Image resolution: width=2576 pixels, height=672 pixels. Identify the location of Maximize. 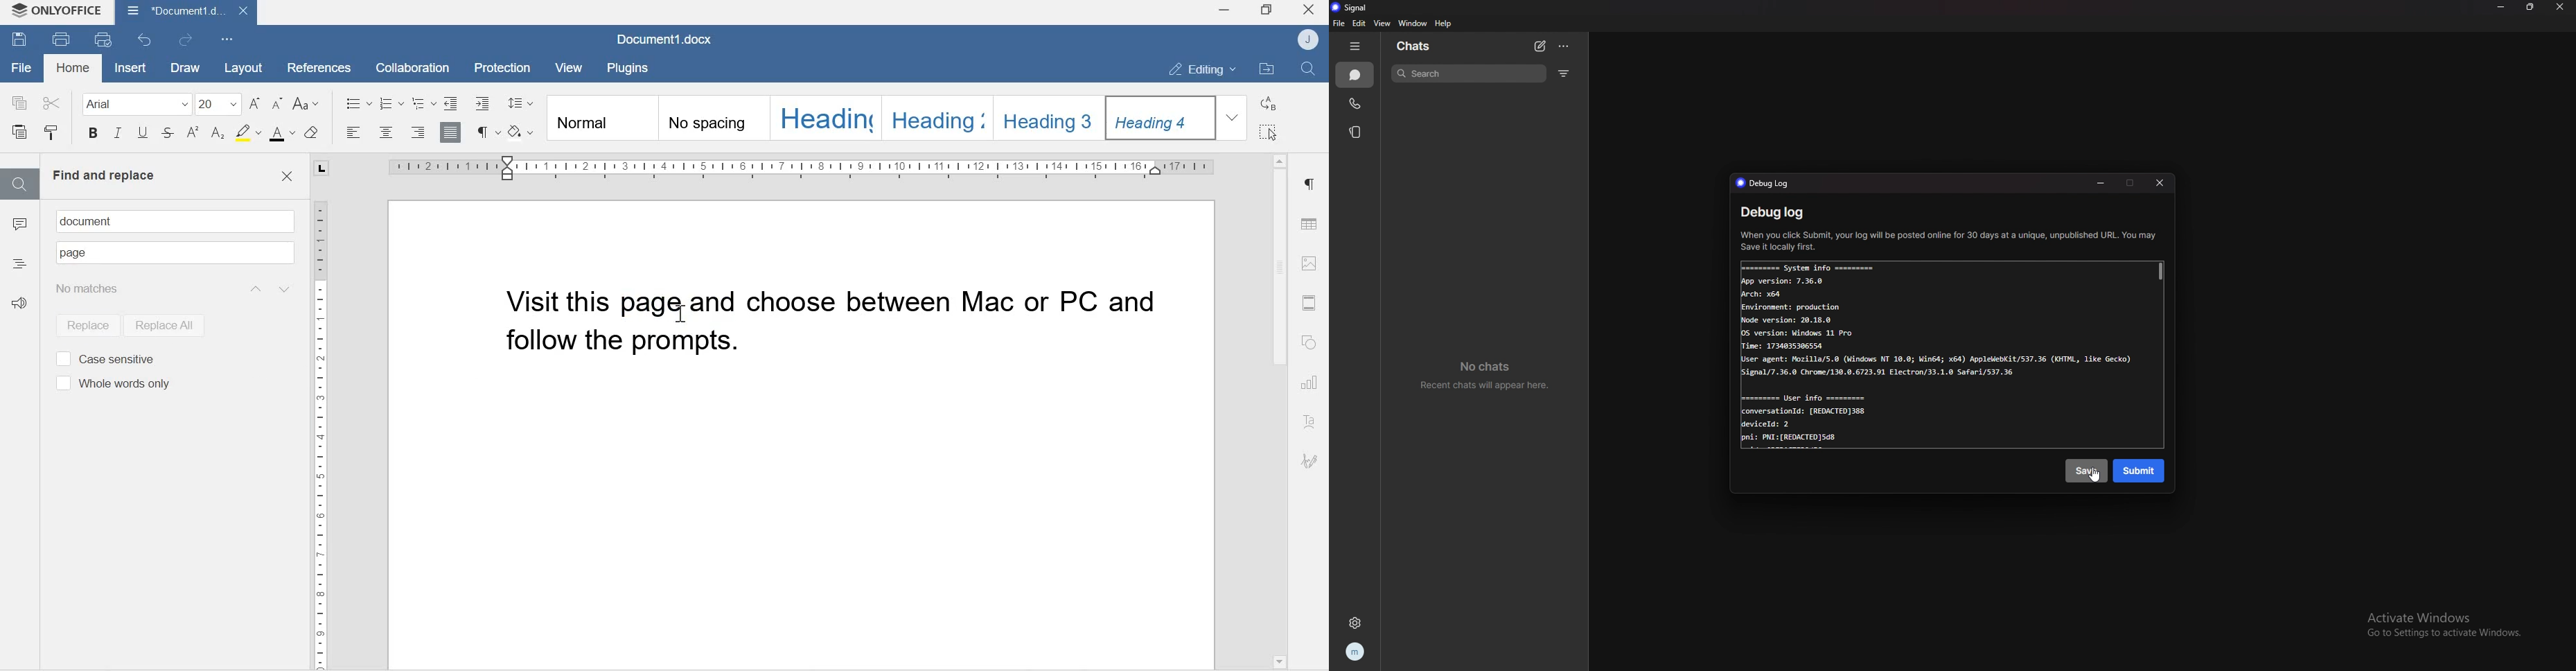
(1267, 11).